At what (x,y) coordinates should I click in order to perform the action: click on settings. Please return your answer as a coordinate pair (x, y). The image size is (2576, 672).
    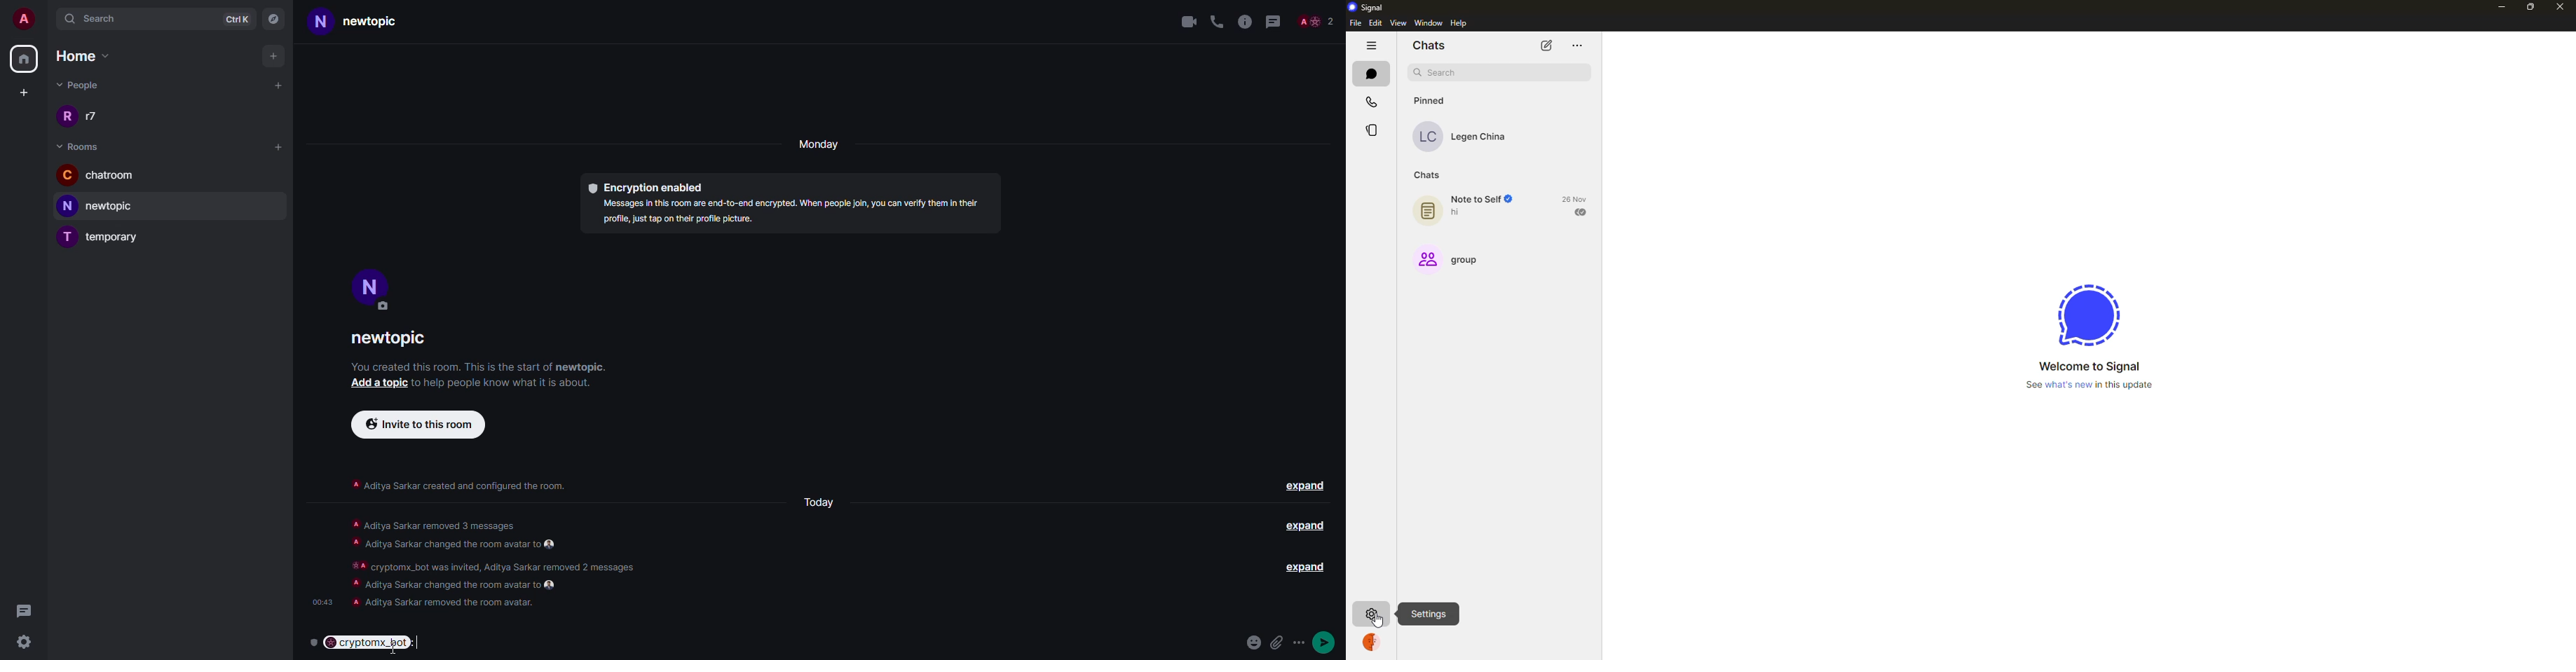
    Looking at the image, I should click on (1371, 613).